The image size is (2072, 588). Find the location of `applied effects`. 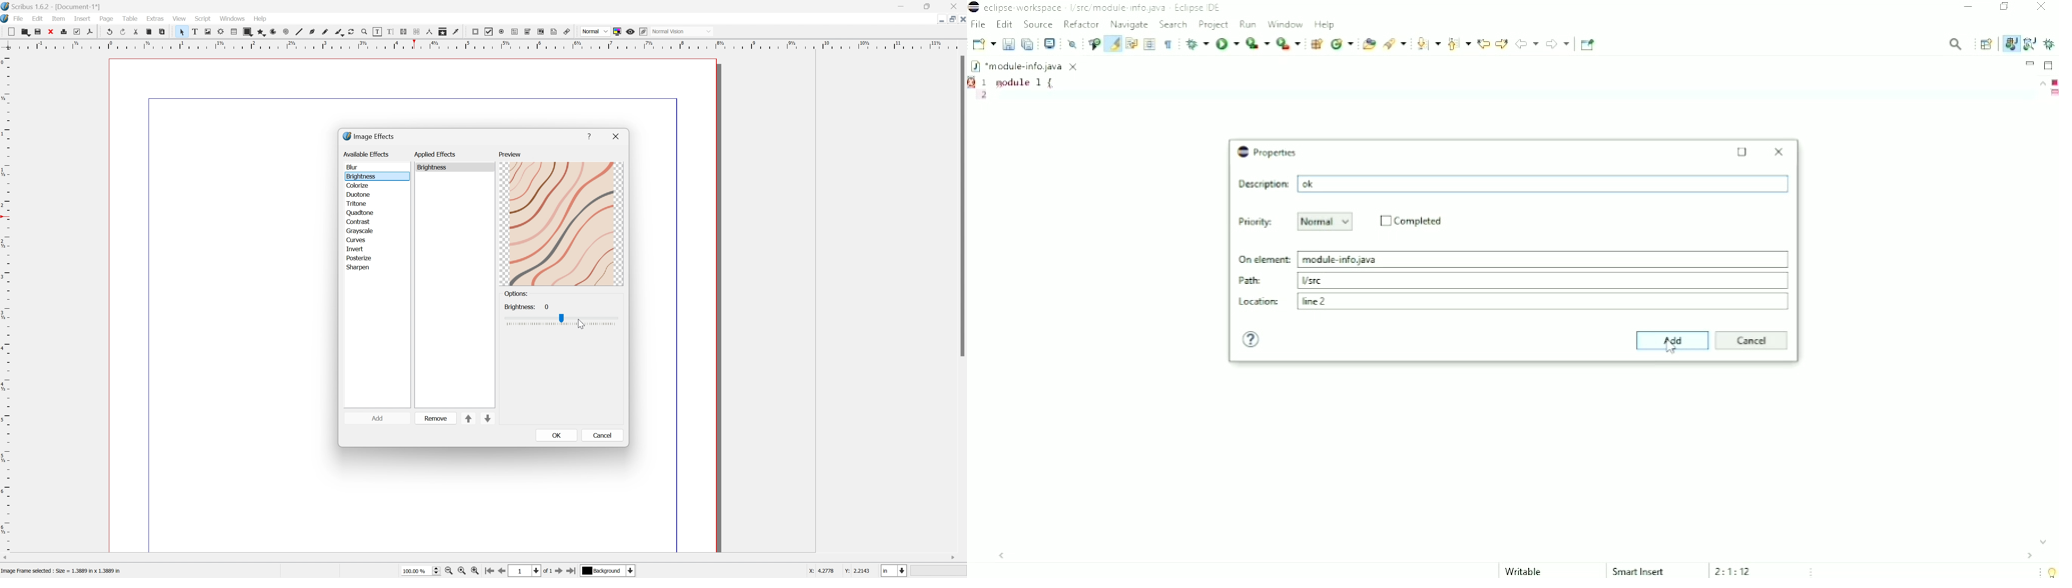

applied effects is located at coordinates (436, 153).